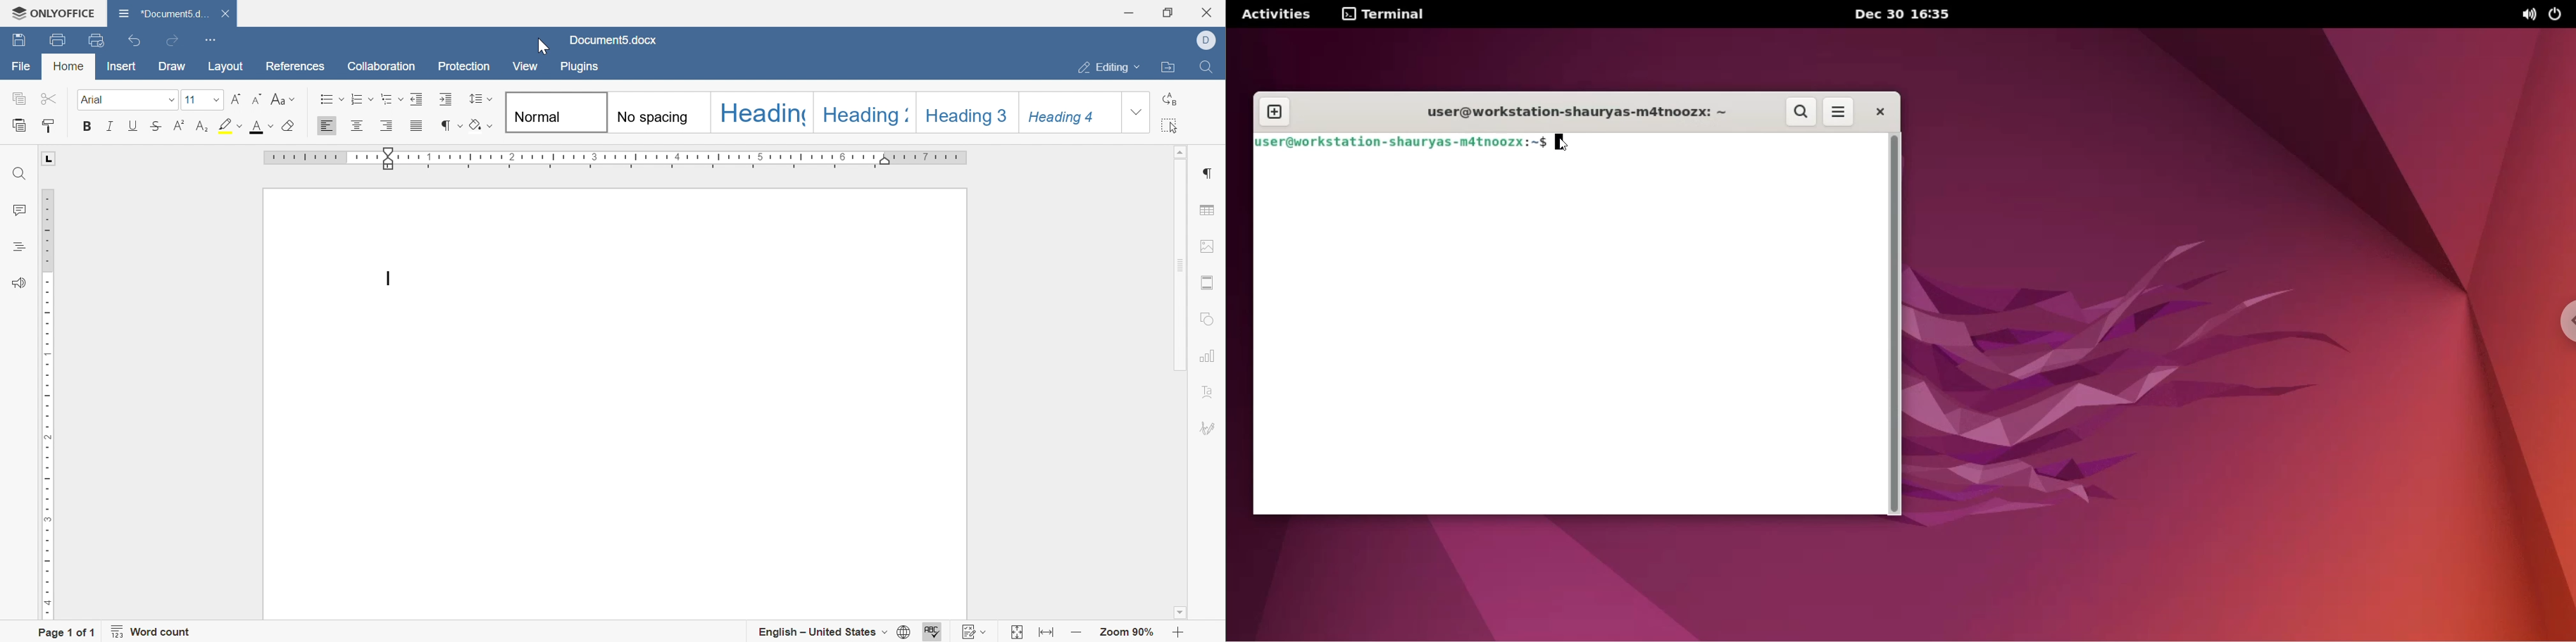  What do you see at coordinates (1174, 96) in the screenshot?
I see `replace` at bounding box center [1174, 96].